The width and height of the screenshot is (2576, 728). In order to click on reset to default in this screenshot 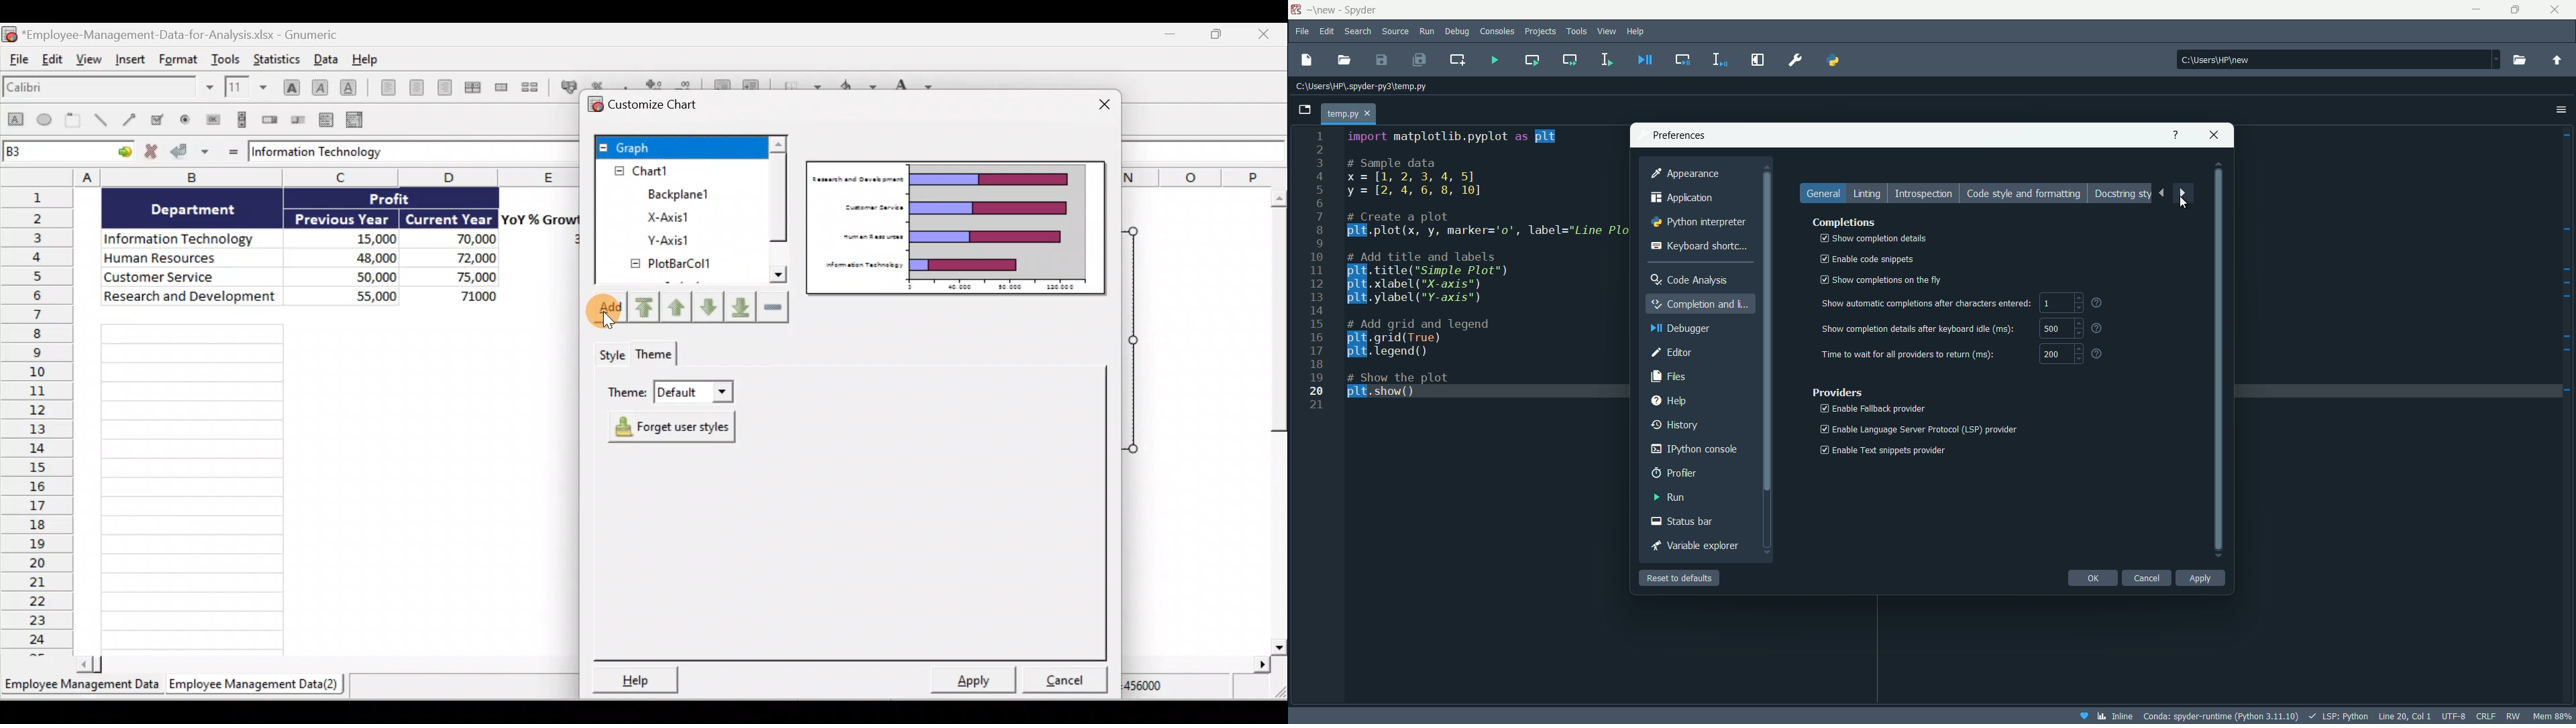, I will do `click(1680, 578)`.